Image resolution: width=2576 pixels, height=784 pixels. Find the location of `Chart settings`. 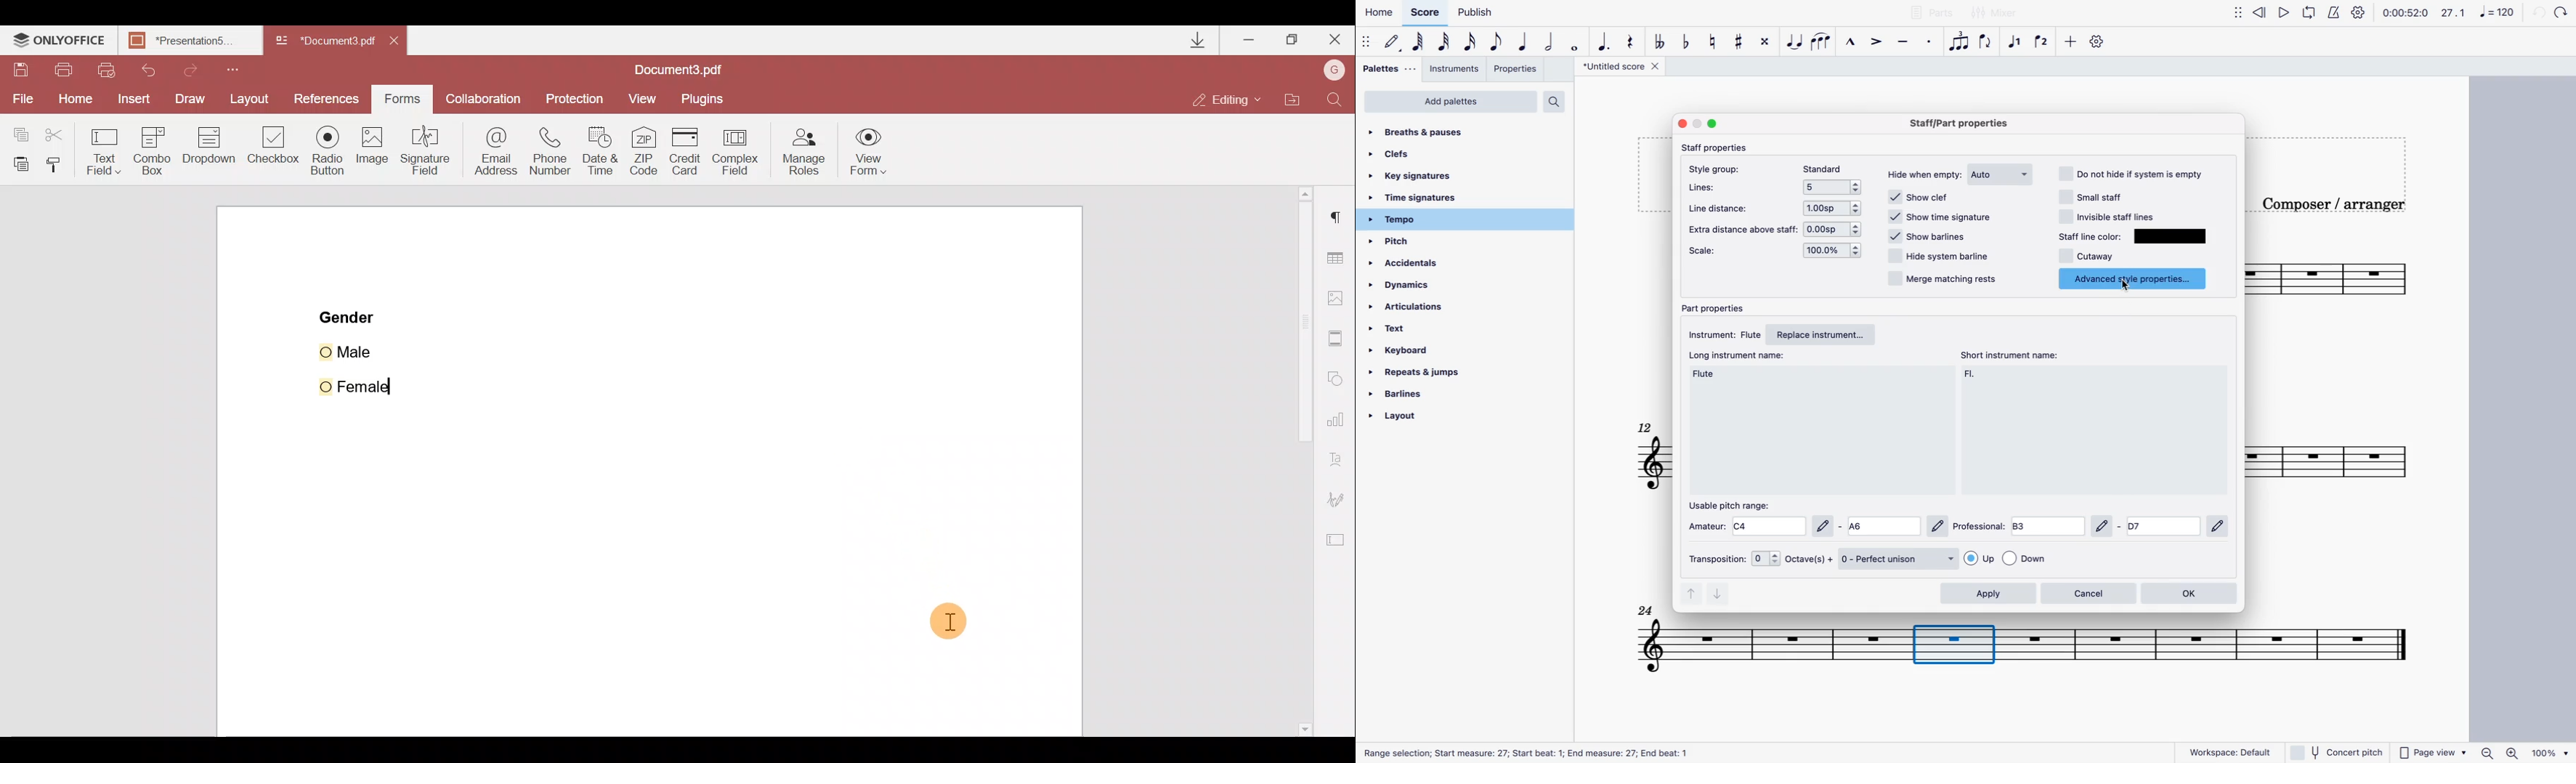

Chart settings is located at coordinates (1338, 425).